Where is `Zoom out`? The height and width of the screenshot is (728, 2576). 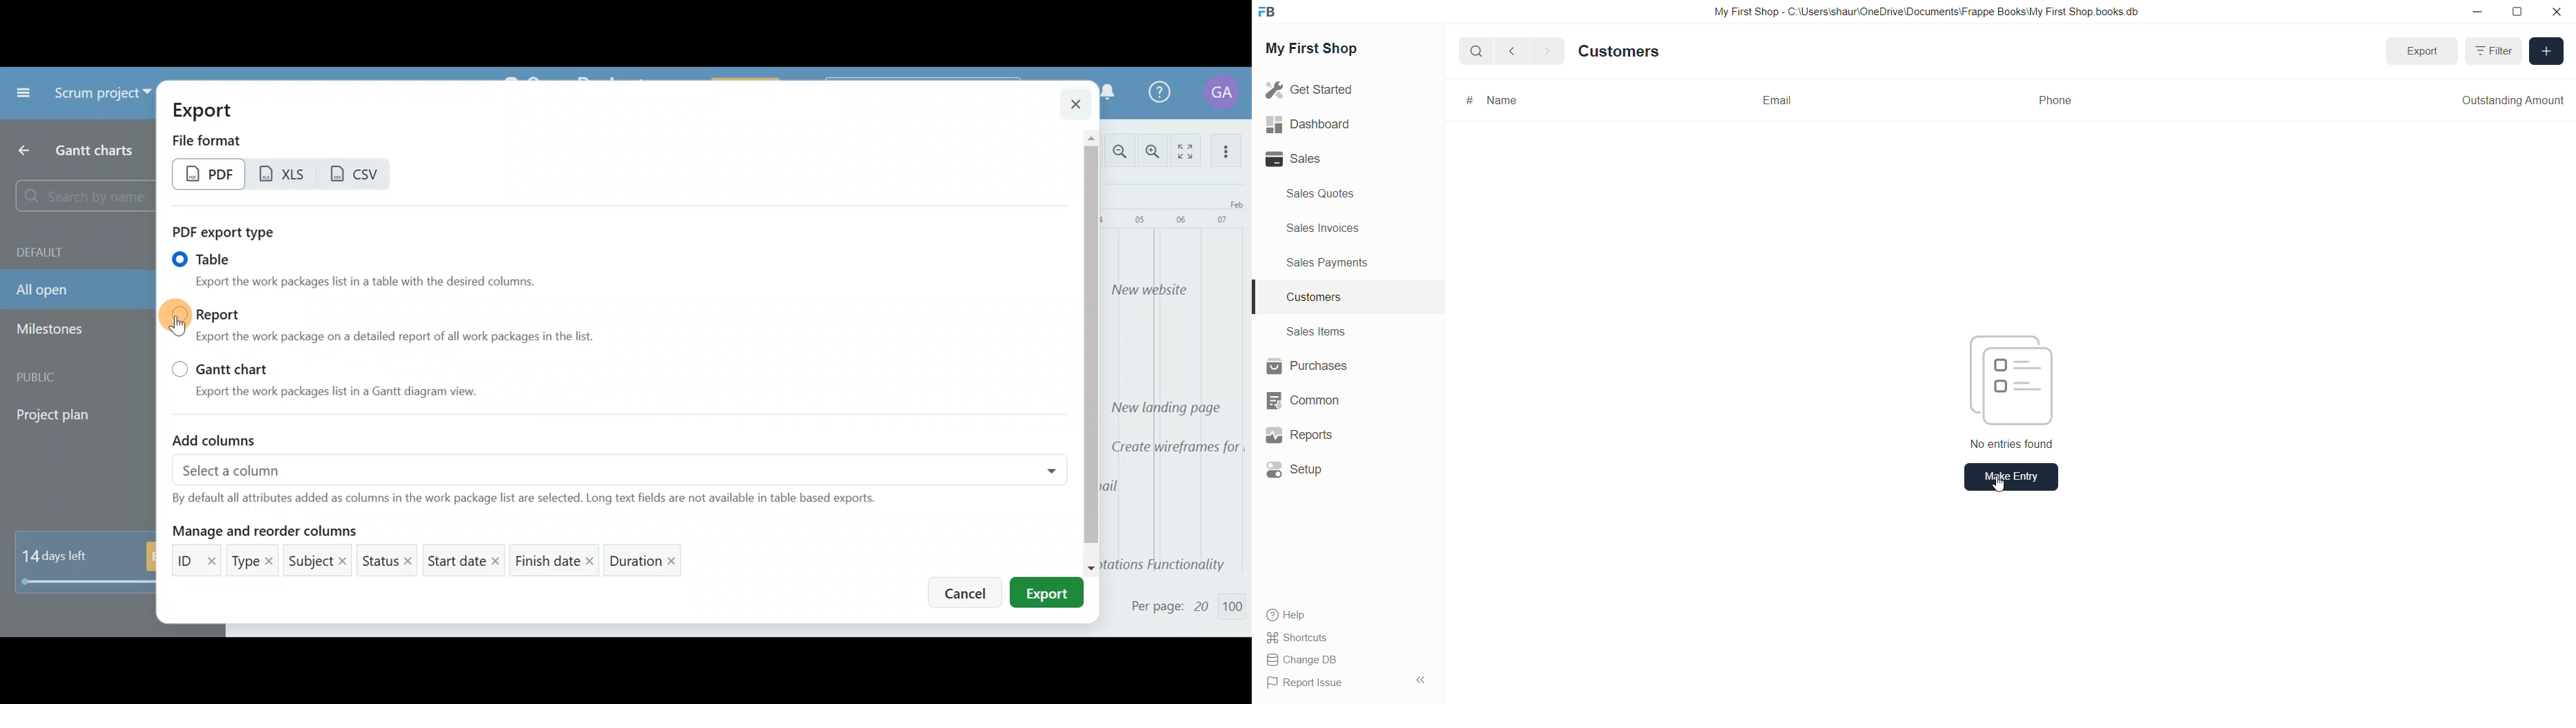 Zoom out is located at coordinates (1122, 153).